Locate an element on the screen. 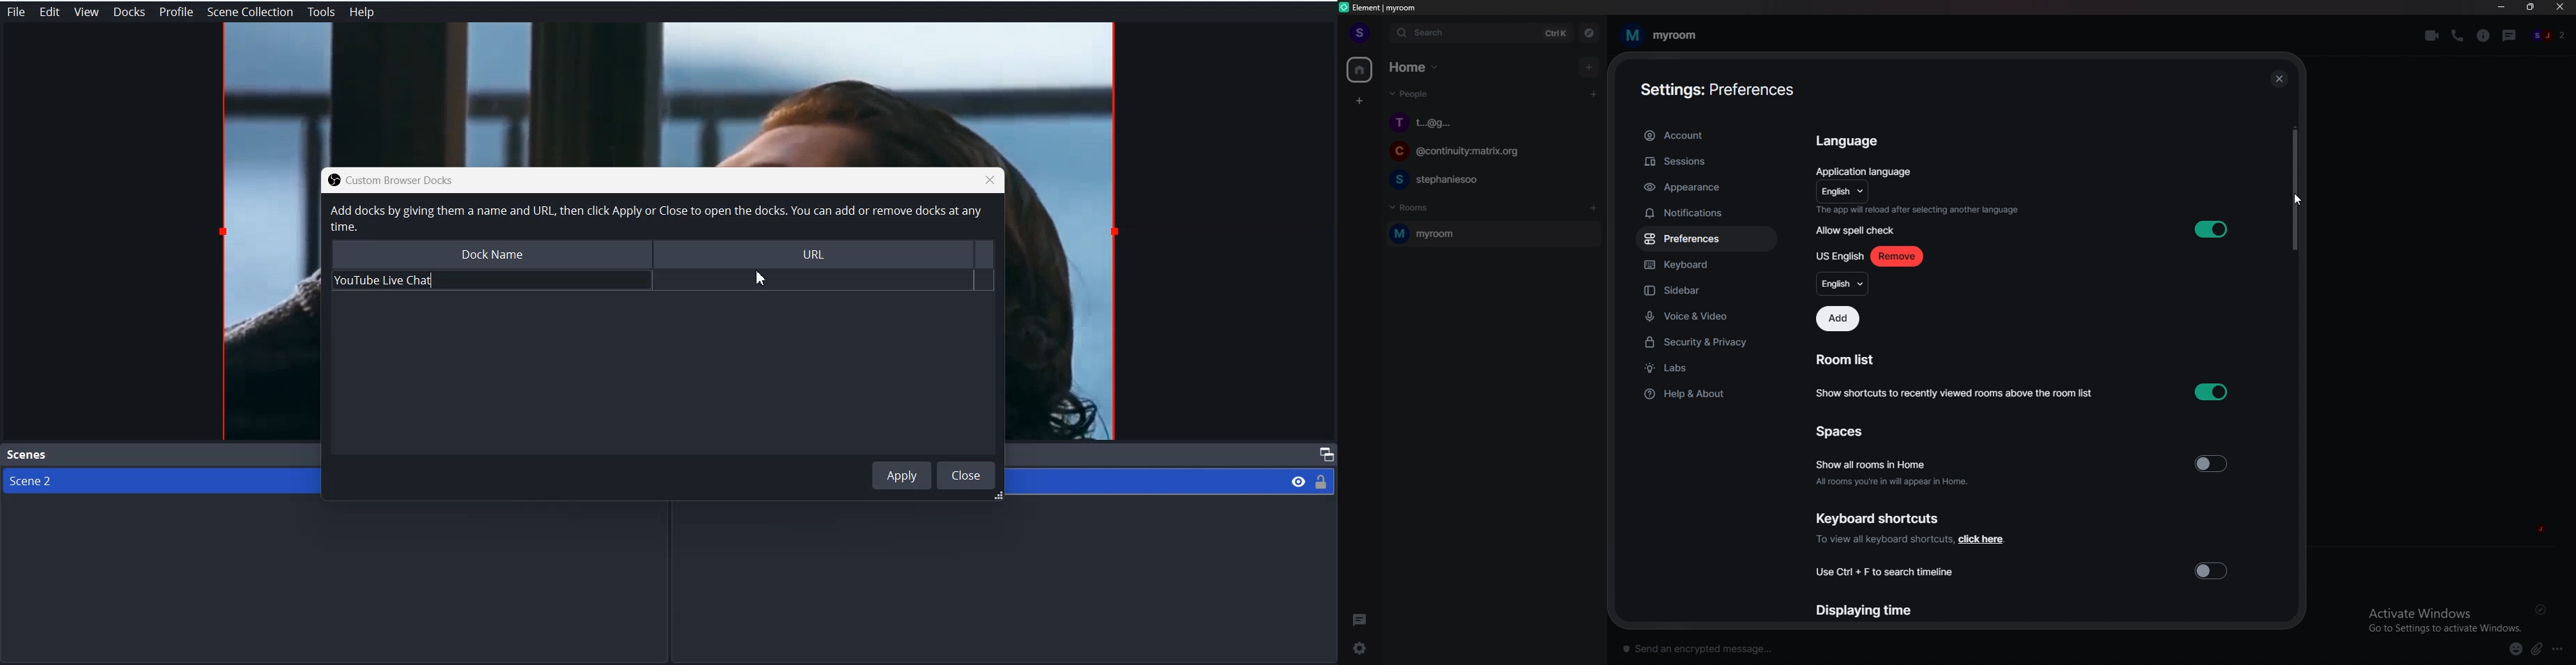 The image size is (2576, 672). URL is located at coordinates (821, 256).